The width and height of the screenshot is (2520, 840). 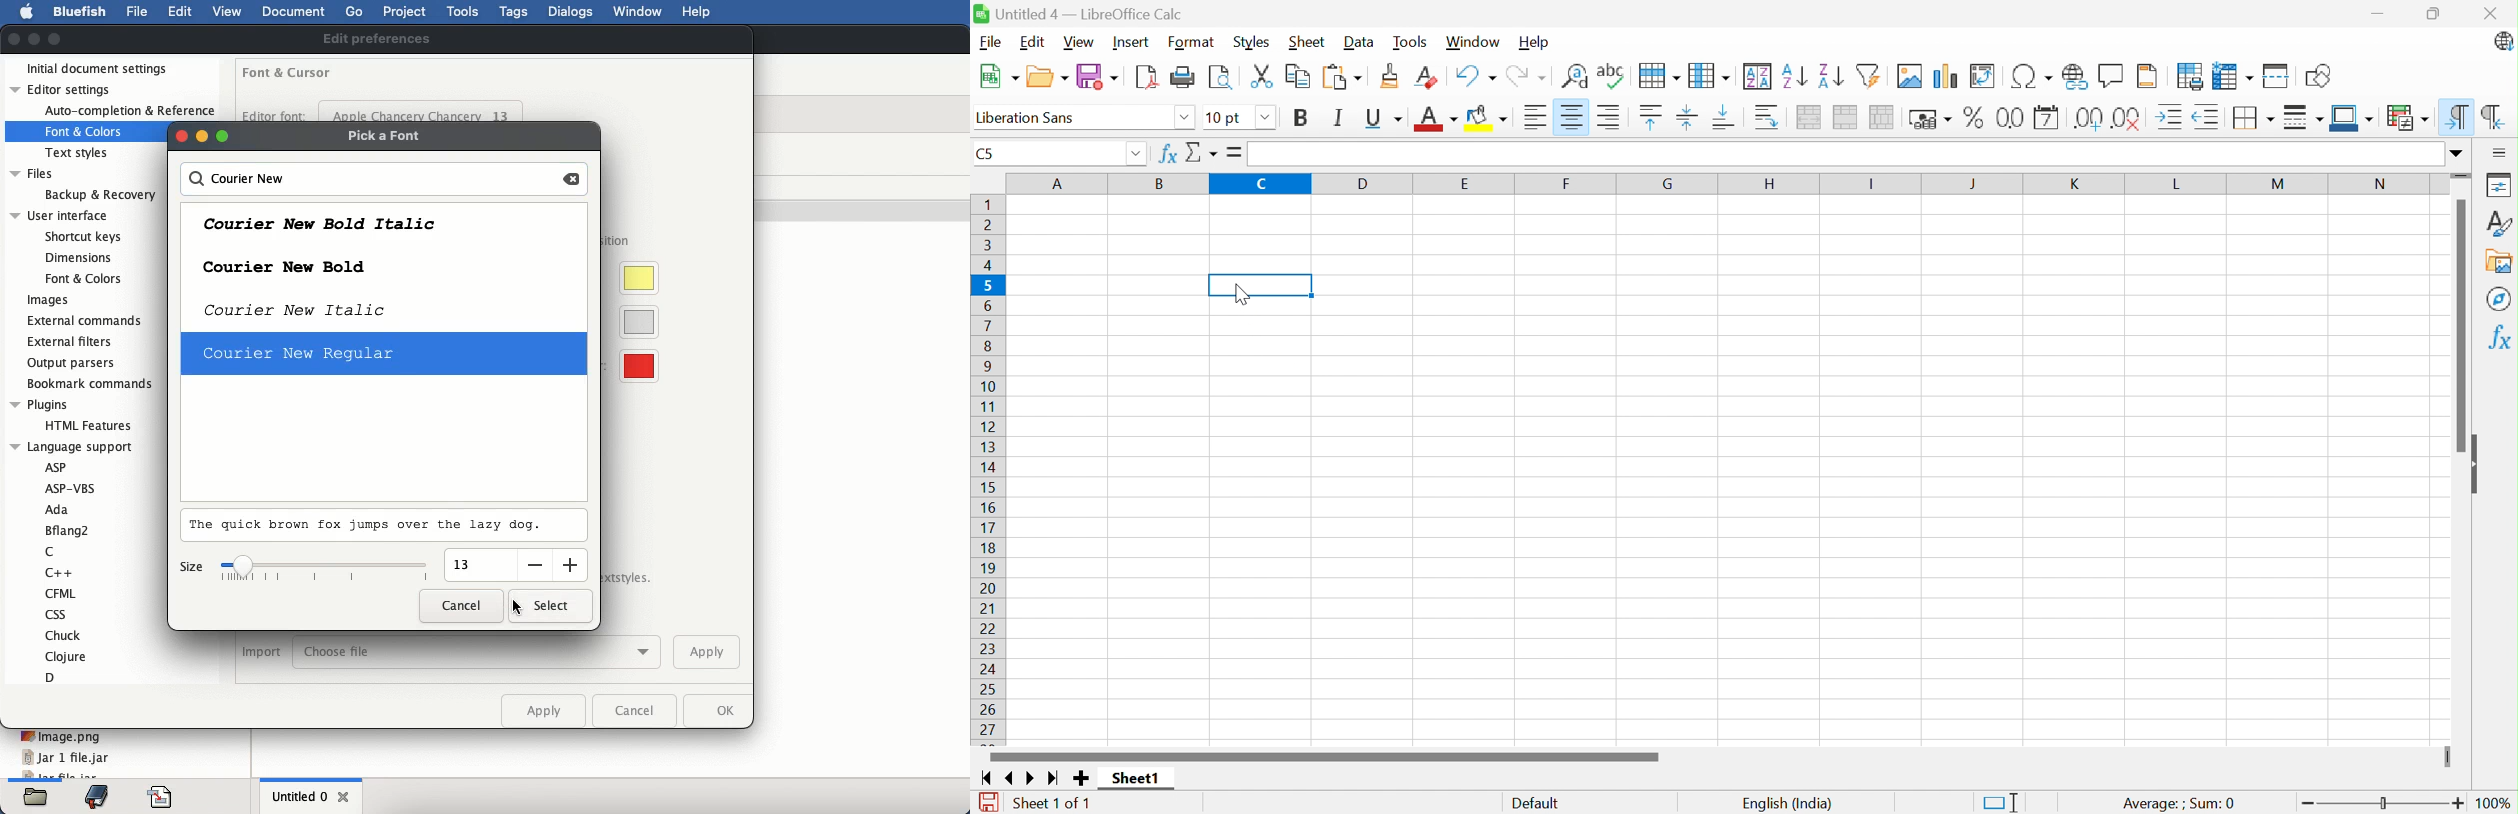 I want to click on Scroll to next sheet, so click(x=1035, y=780).